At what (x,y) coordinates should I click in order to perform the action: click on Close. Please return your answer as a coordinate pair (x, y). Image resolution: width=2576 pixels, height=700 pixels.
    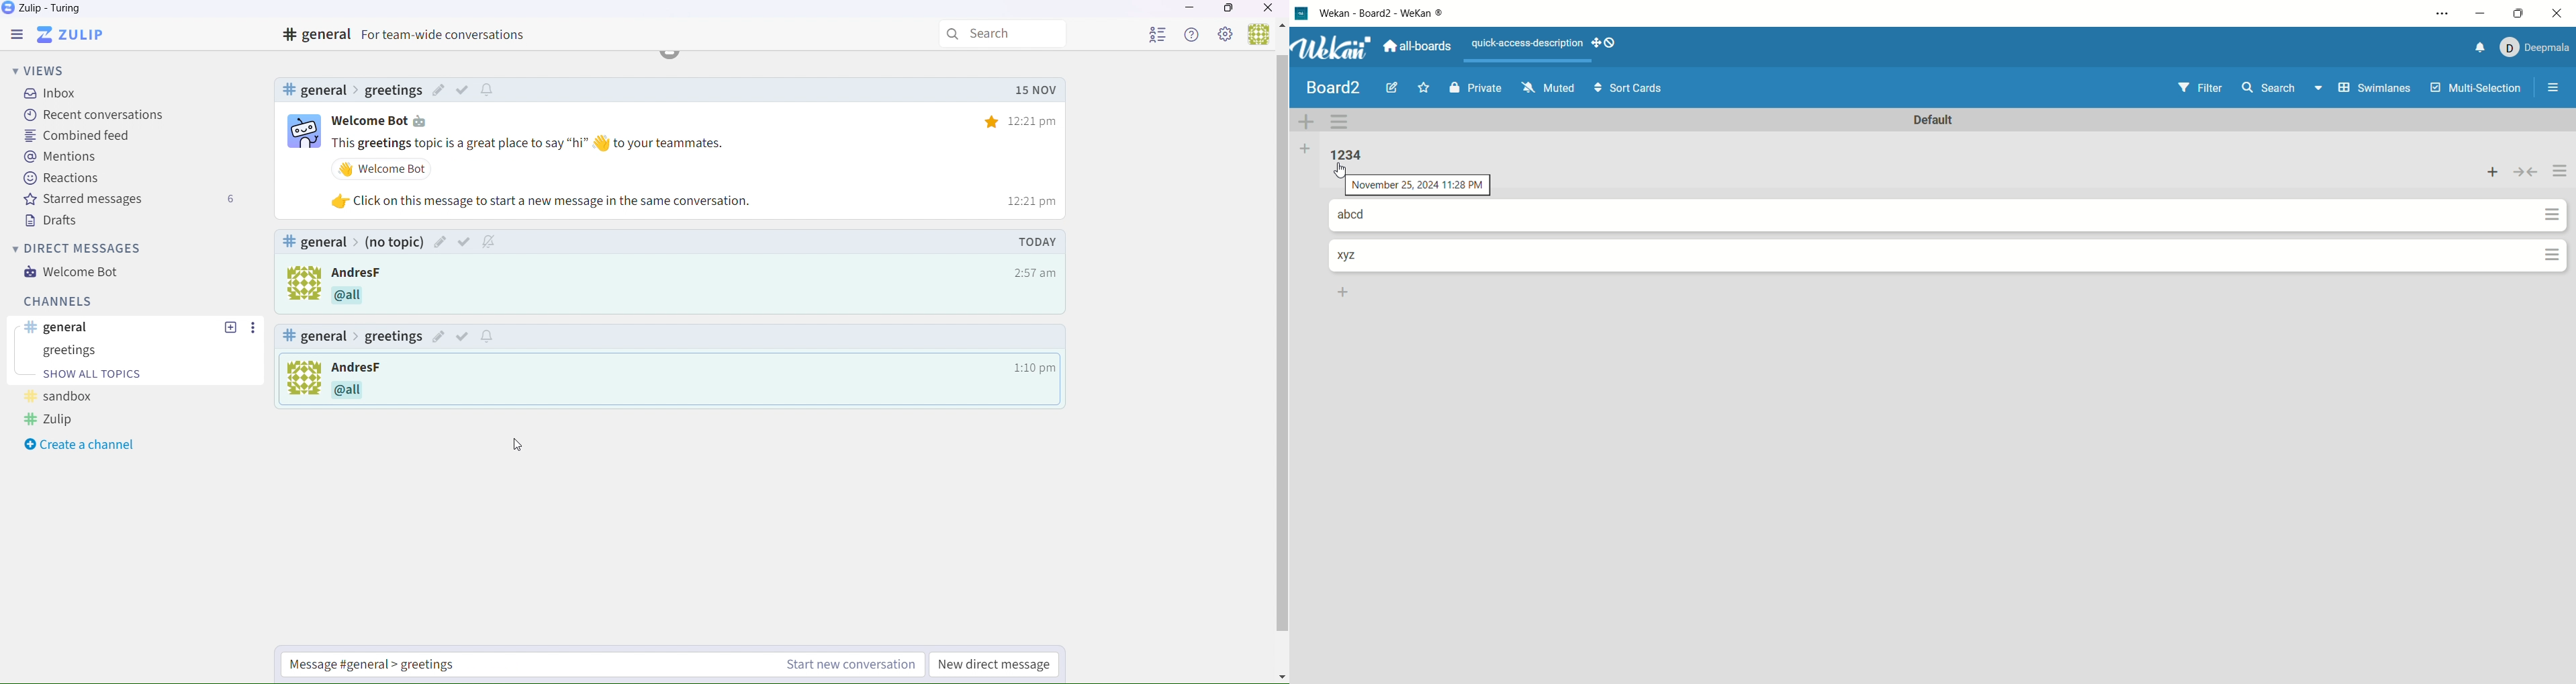
    Looking at the image, I should click on (1269, 9).